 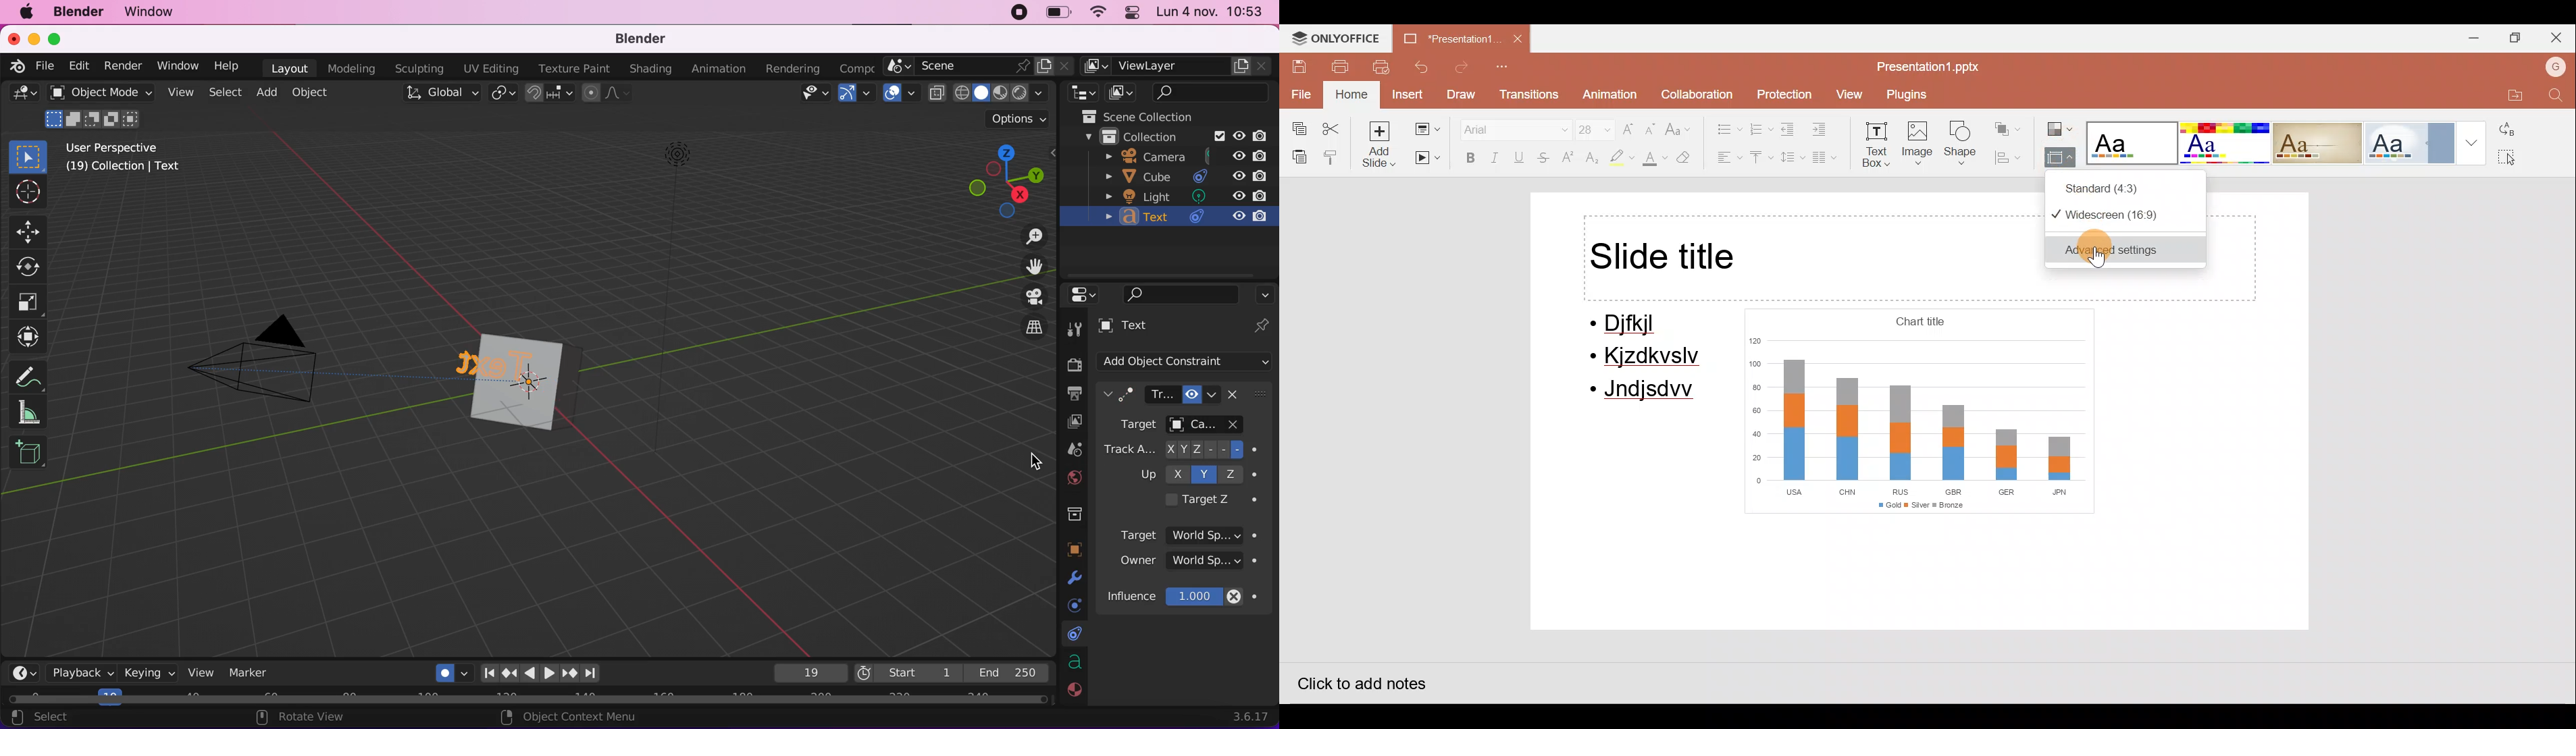 What do you see at coordinates (1467, 157) in the screenshot?
I see `Bold` at bounding box center [1467, 157].